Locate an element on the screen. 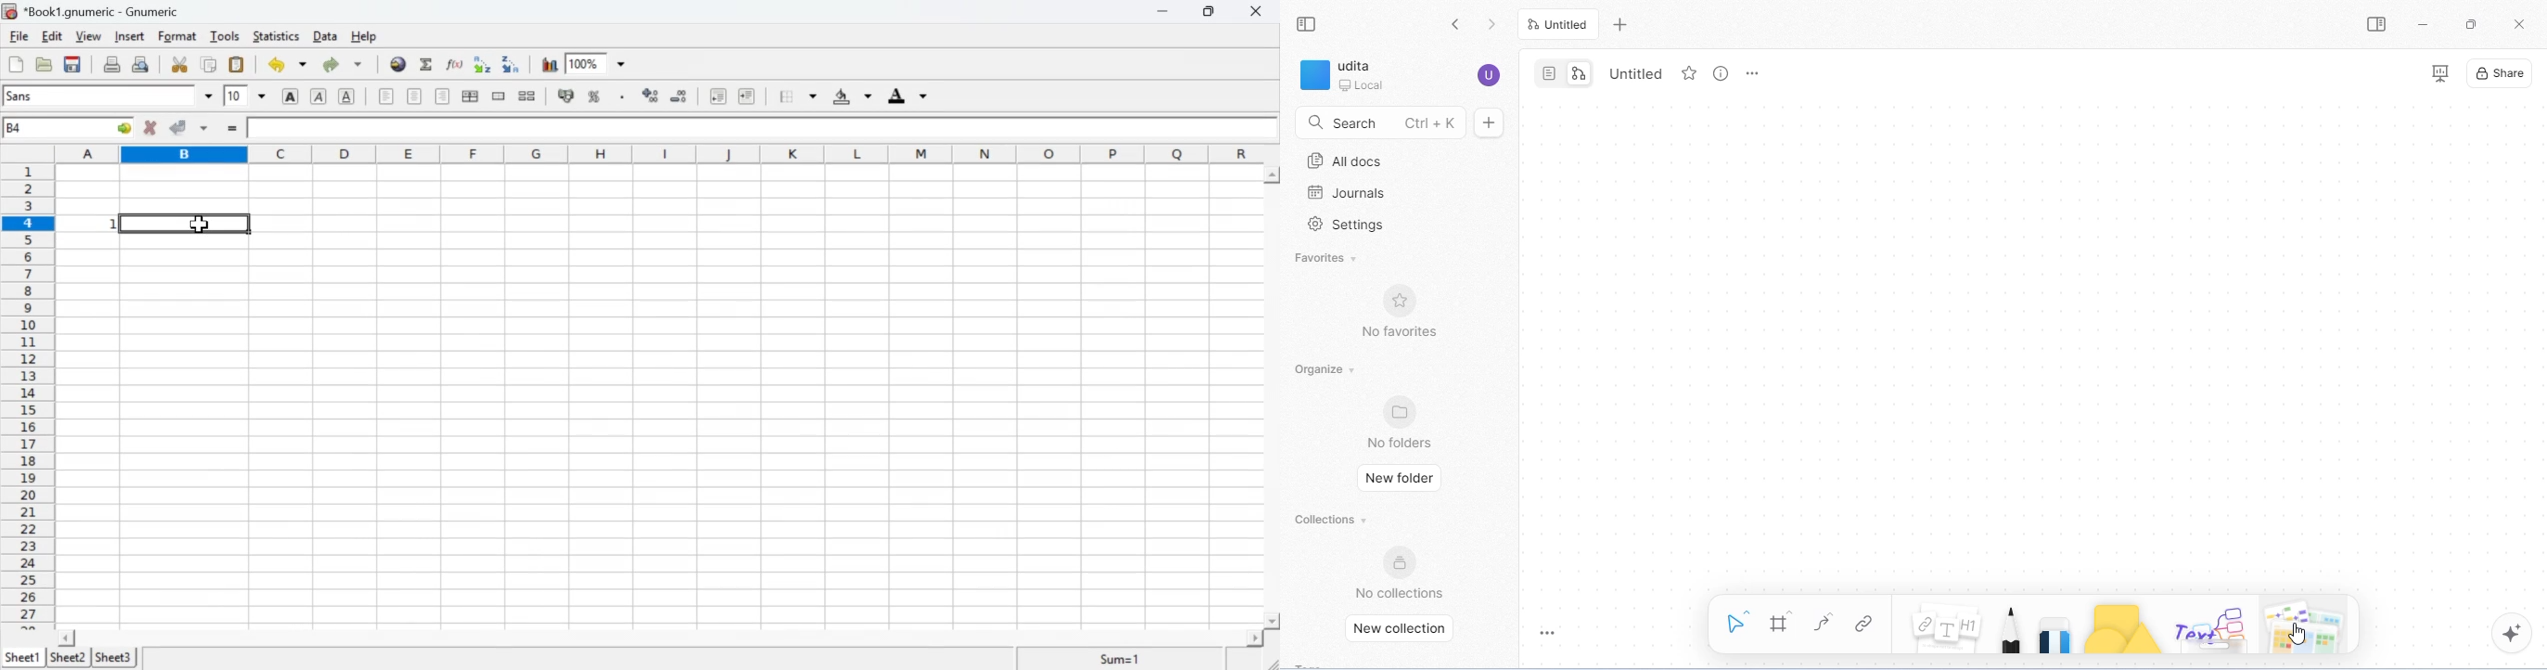 This screenshot has height=672, width=2548. Open a file is located at coordinates (46, 65).